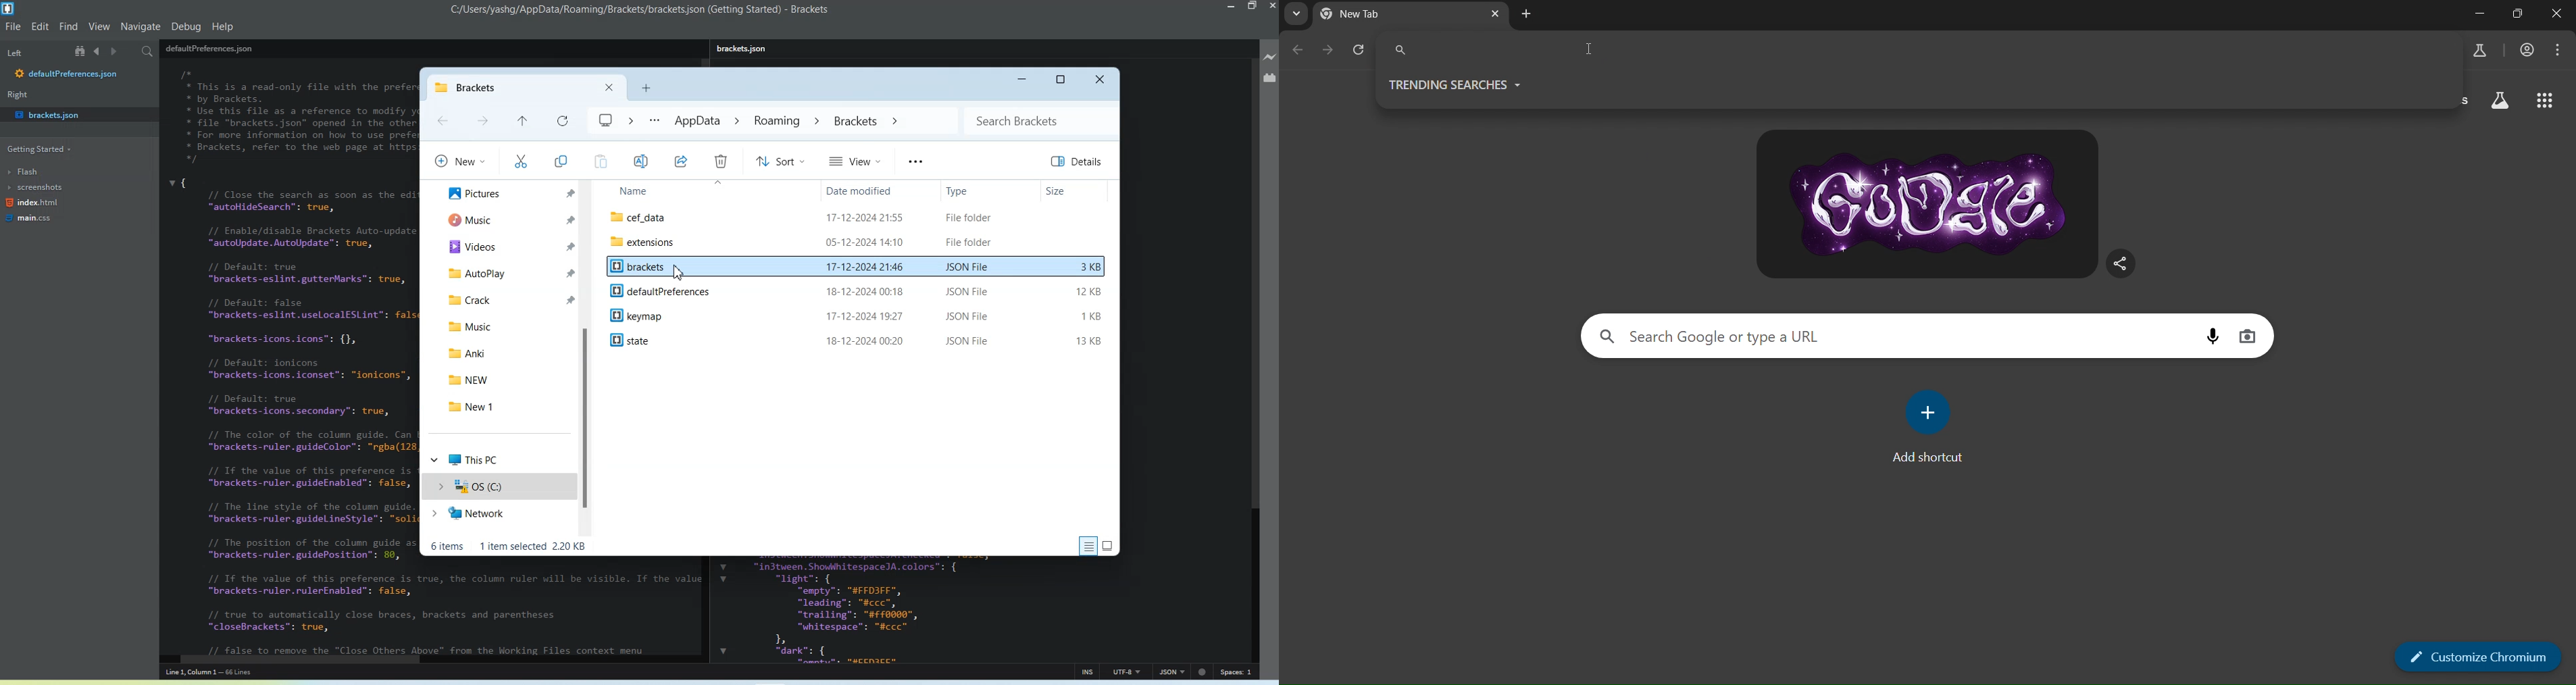 The width and height of the screenshot is (2576, 700). Describe the element at coordinates (2512, 18) in the screenshot. I see `adjust window` at that location.